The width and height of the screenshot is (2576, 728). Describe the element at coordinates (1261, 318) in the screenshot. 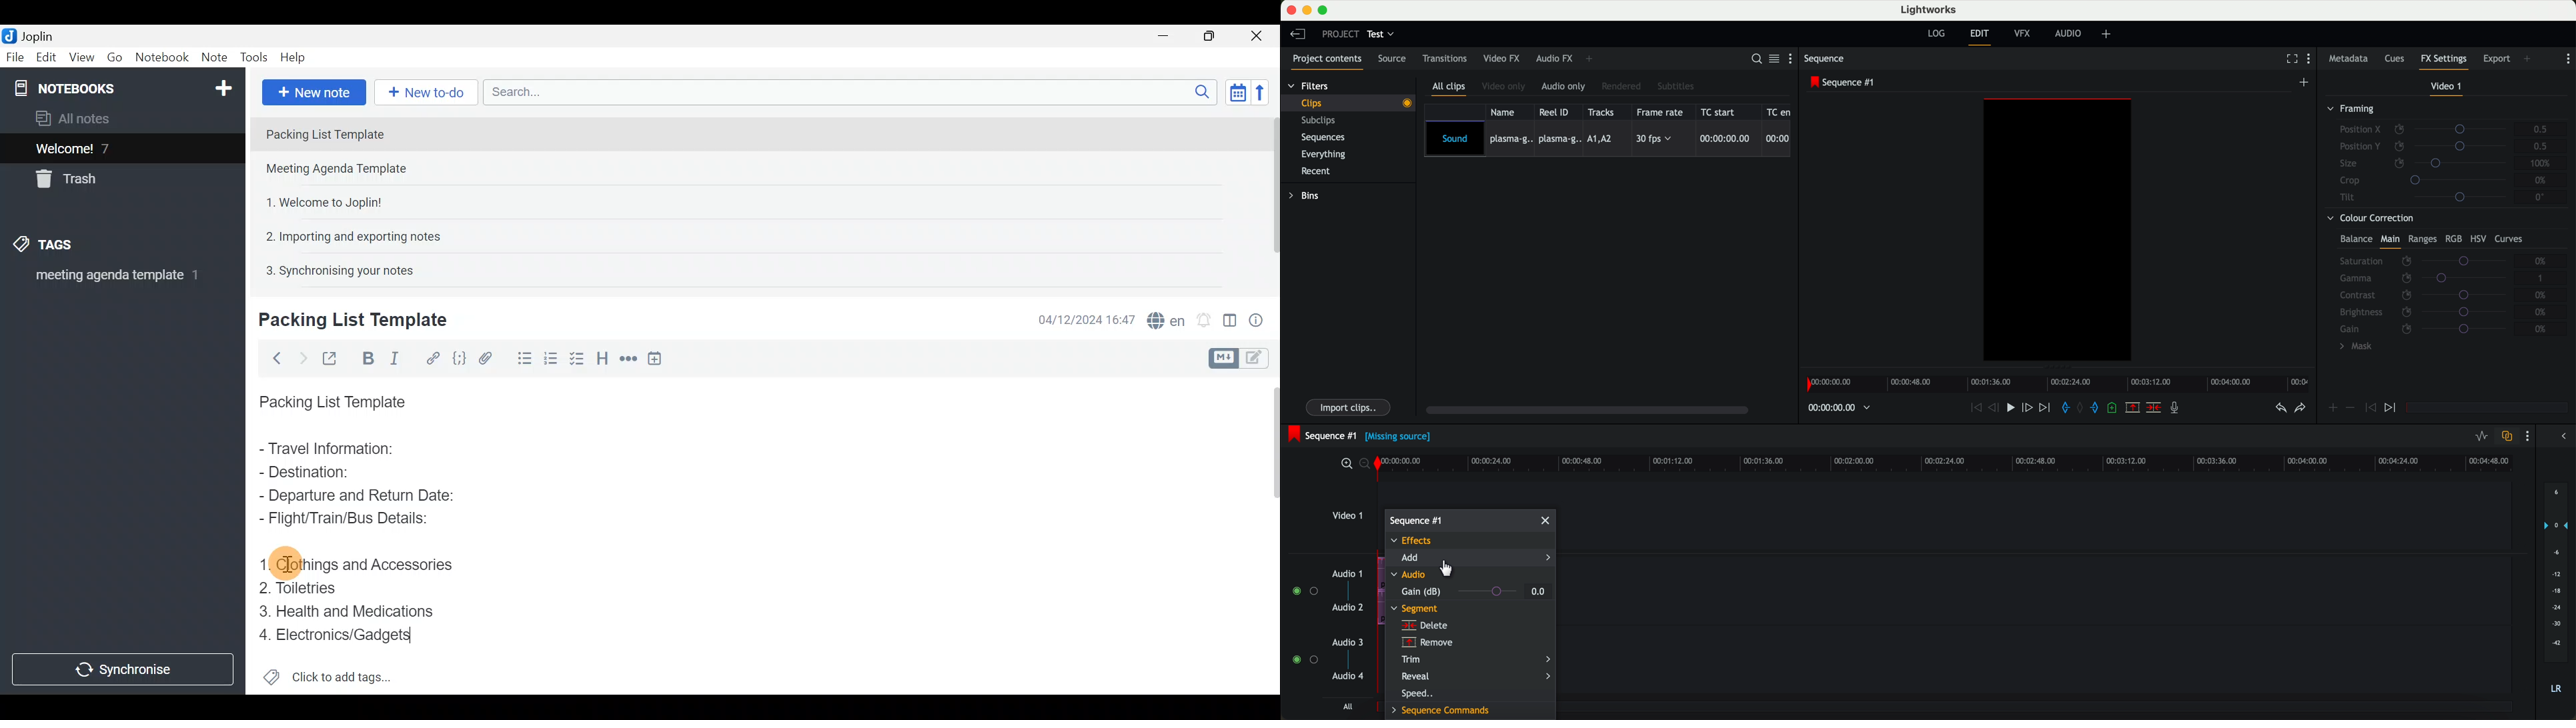

I see `Note properties` at that location.